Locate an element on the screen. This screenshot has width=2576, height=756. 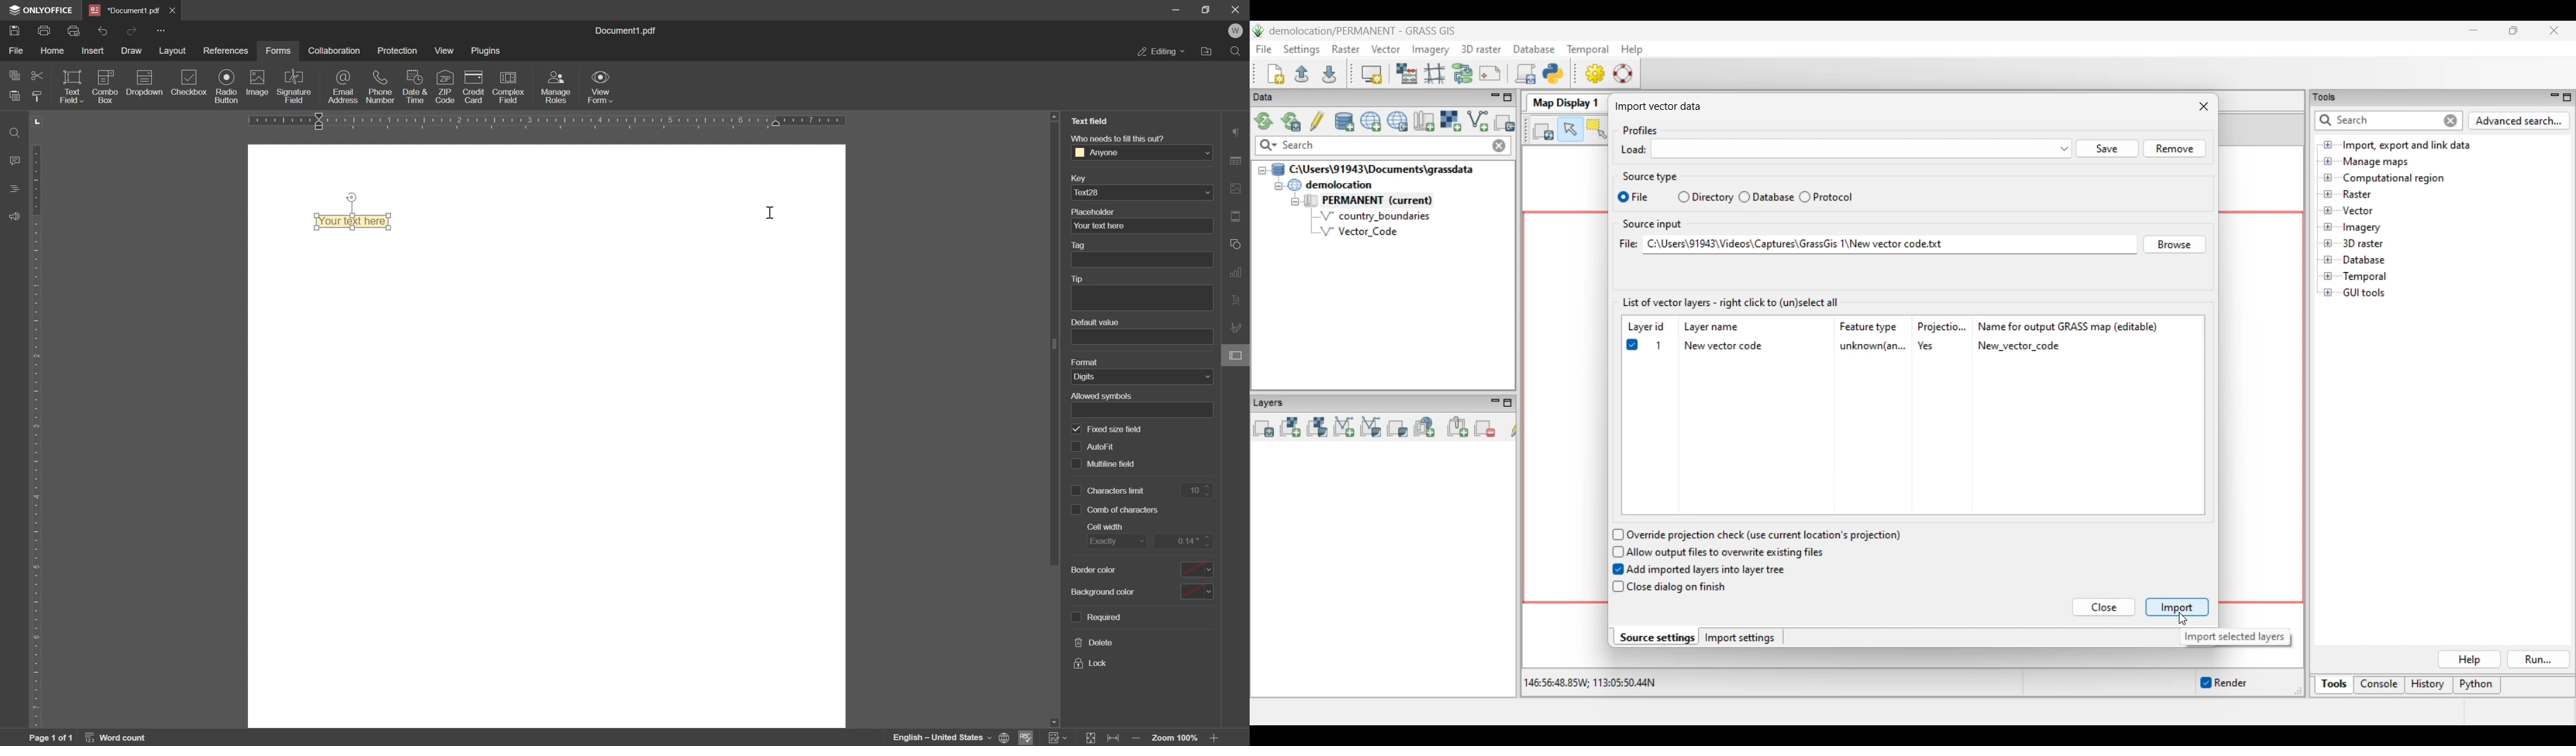
dropdown is located at coordinates (144, 99).